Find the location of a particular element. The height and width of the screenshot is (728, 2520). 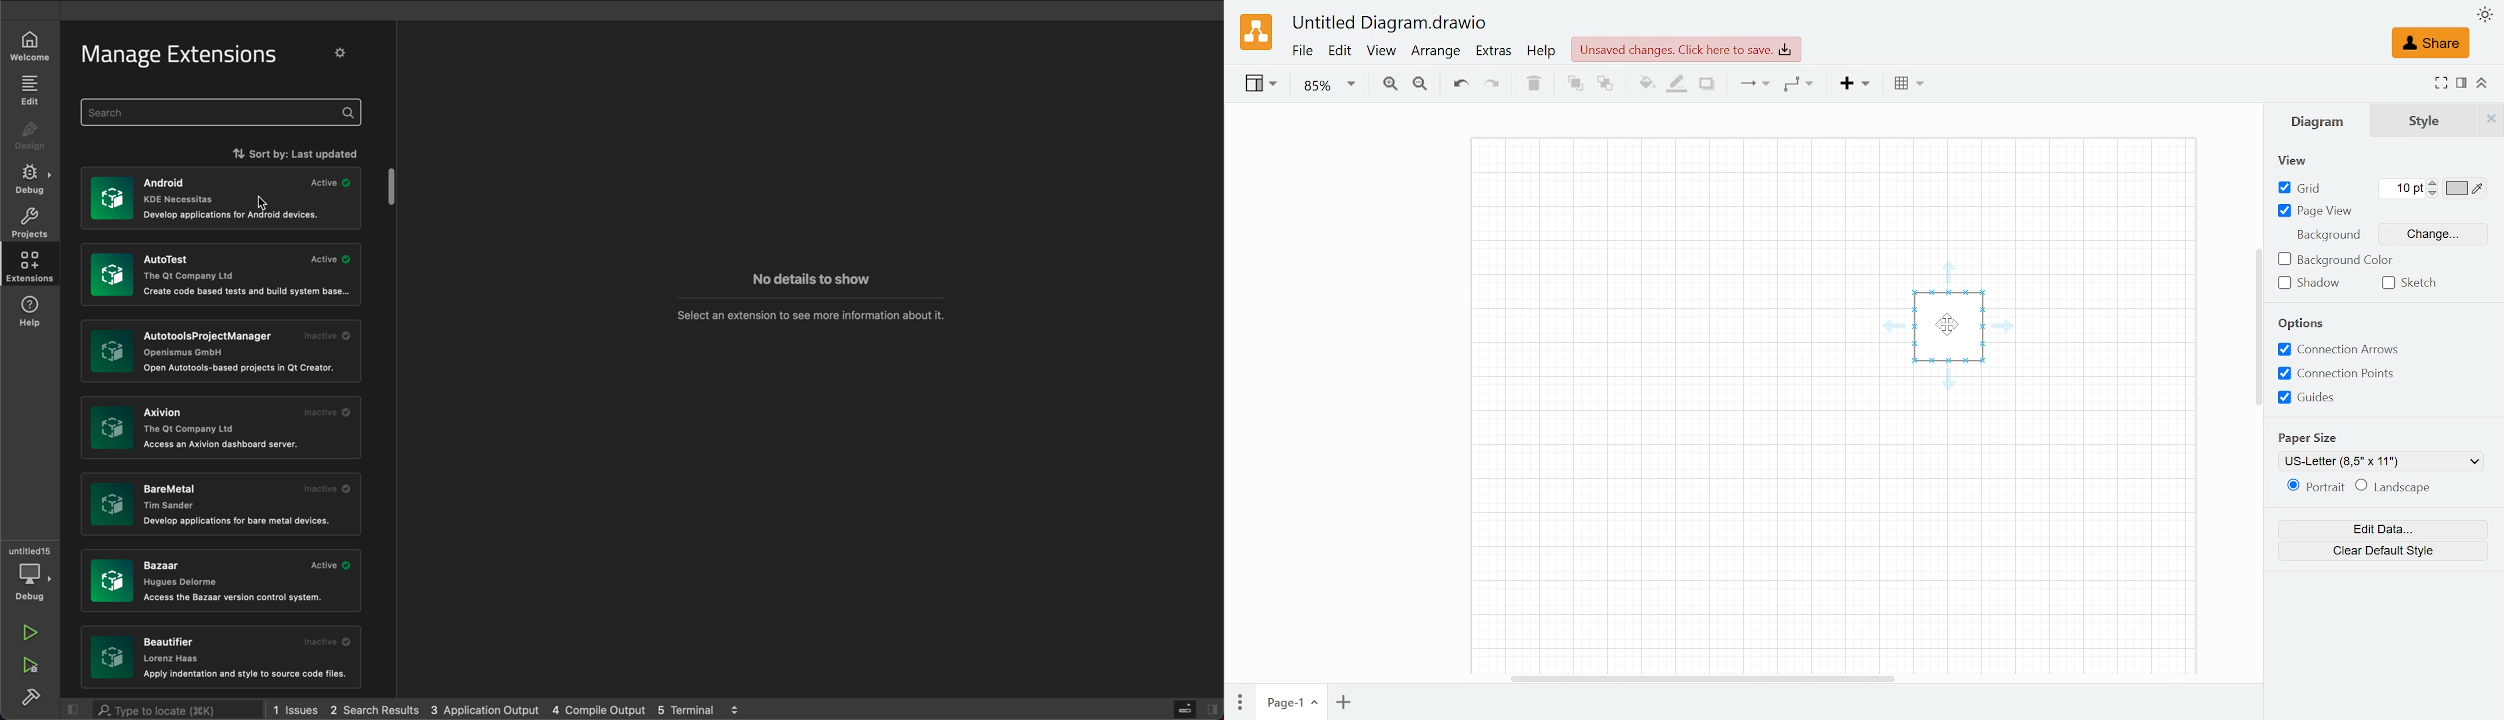

Grid count(10 pt) is located at coordinates (2404, 189).